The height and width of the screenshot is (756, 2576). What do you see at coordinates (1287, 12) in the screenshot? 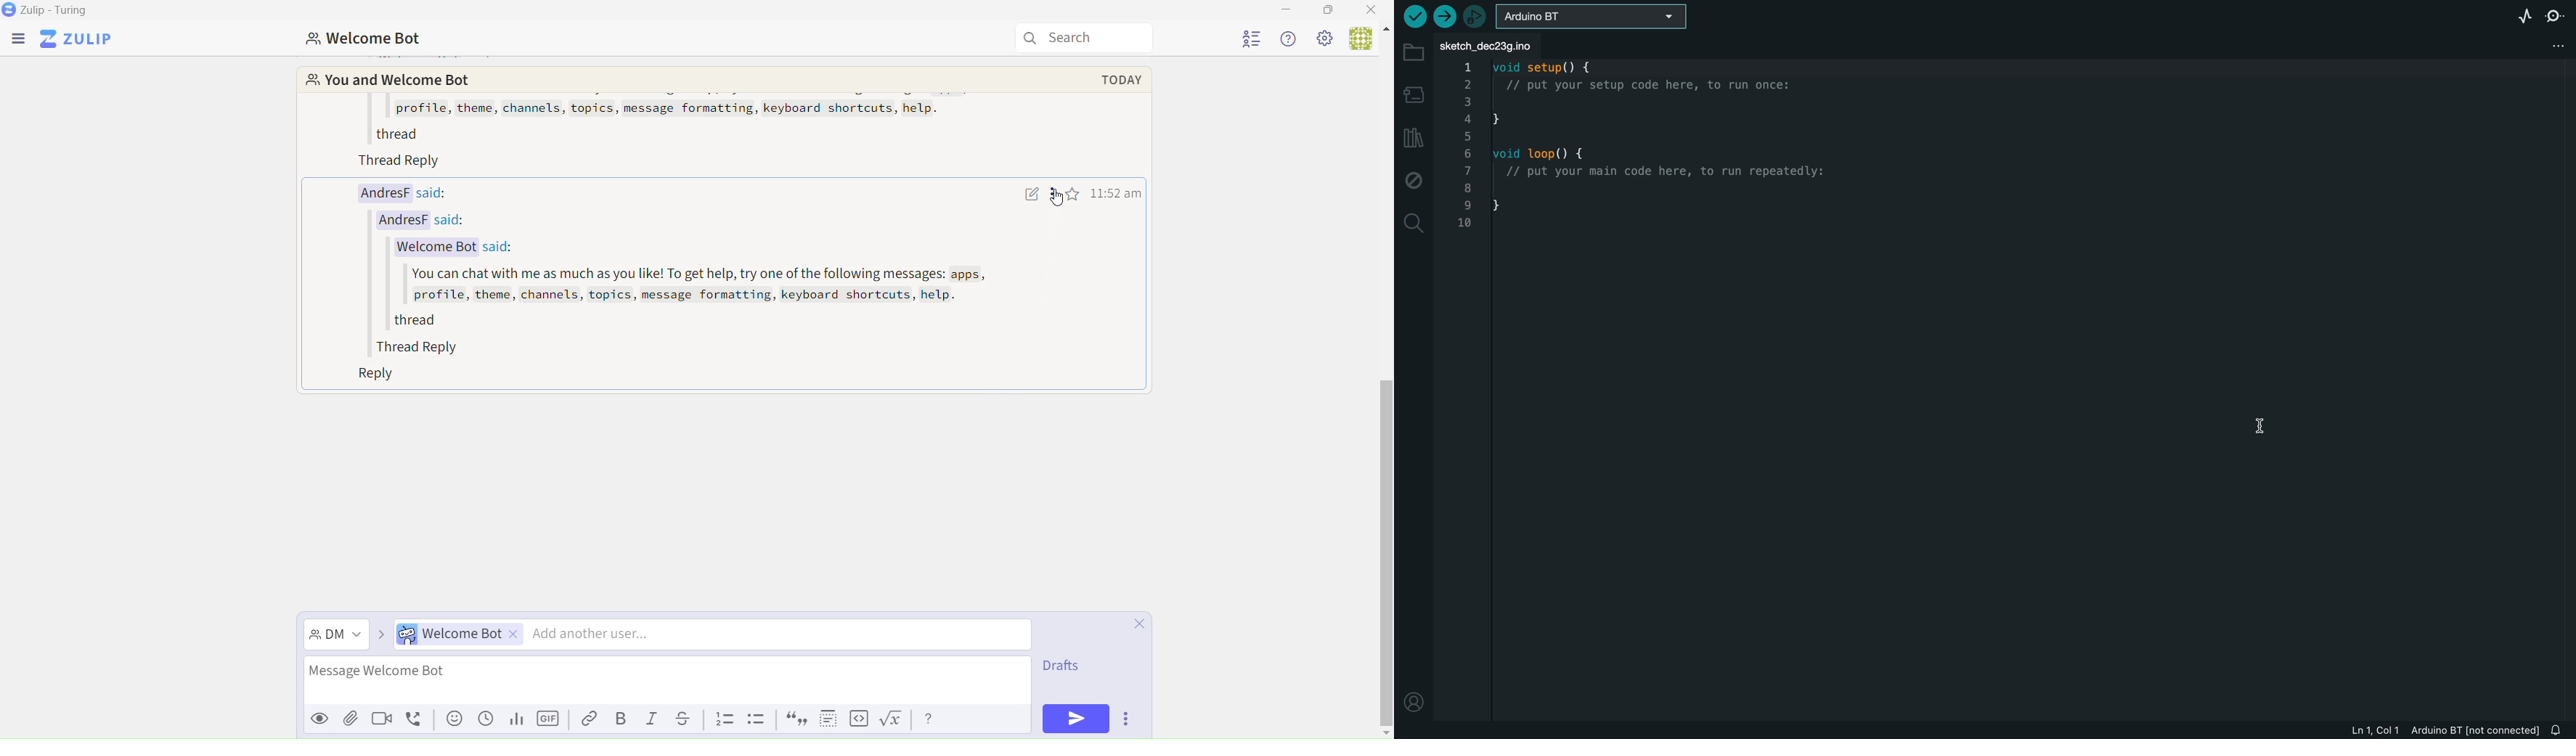
I see `` at bounding box center [1287, 12].